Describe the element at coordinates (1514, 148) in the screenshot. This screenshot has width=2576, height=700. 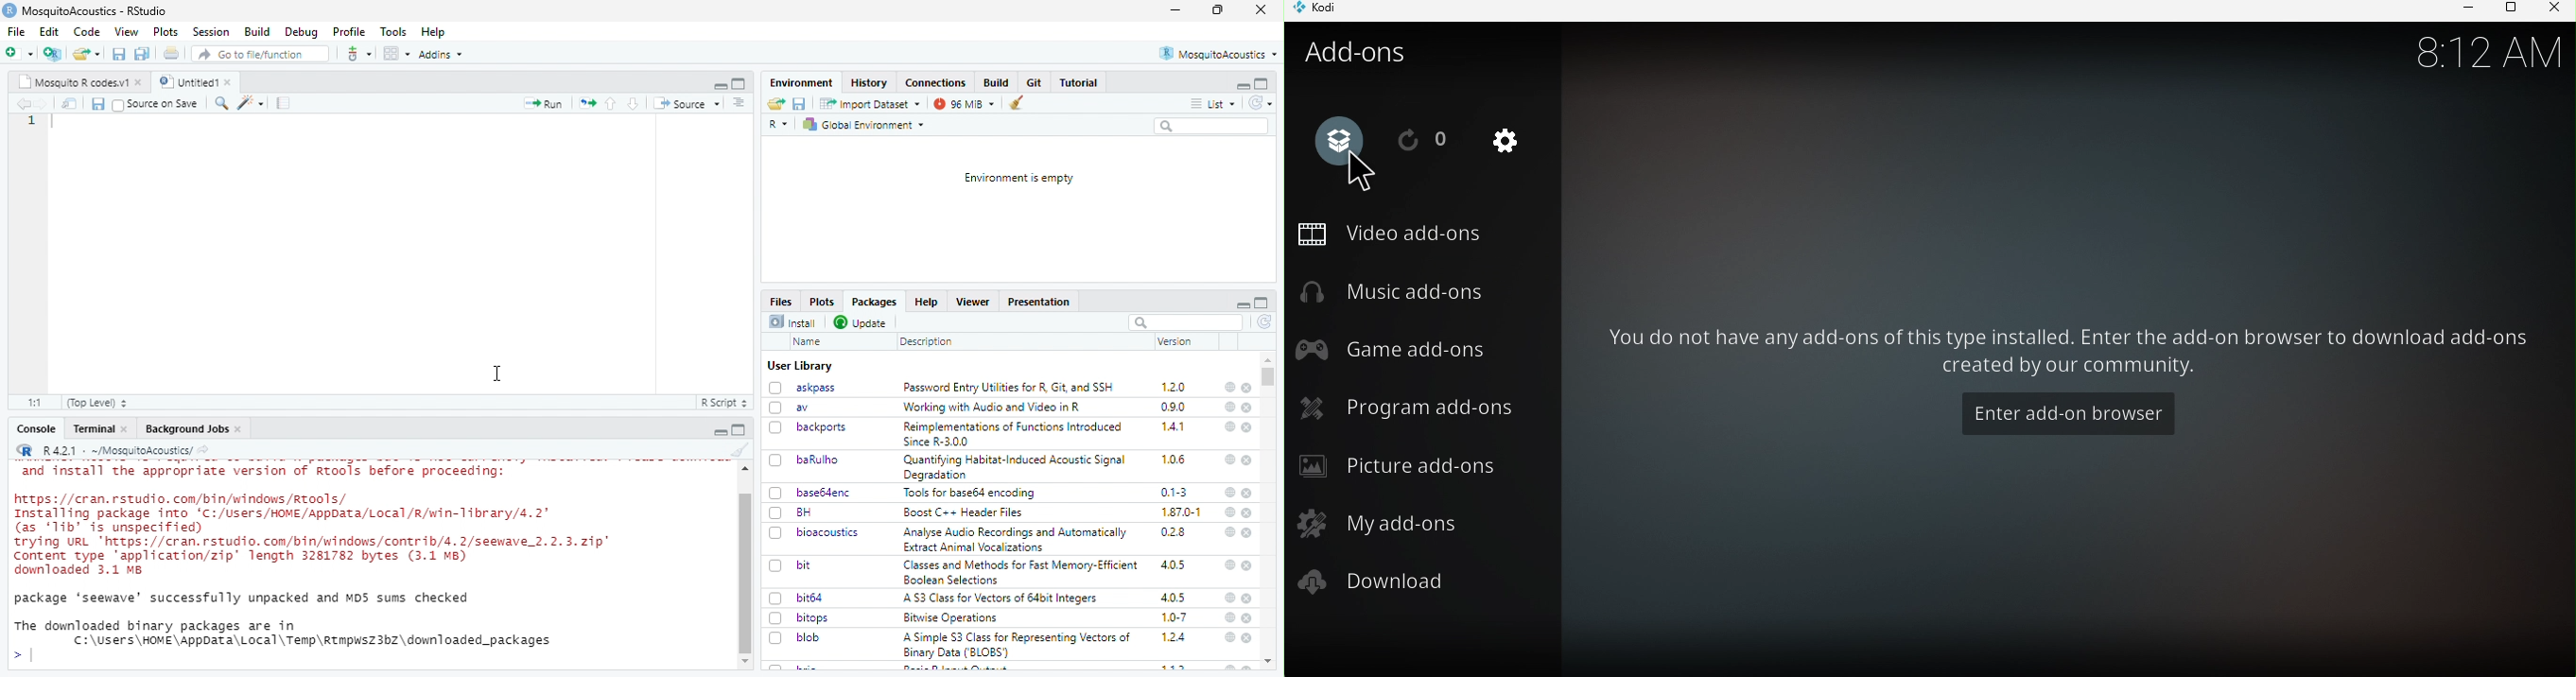
I see `Settings` at that location.